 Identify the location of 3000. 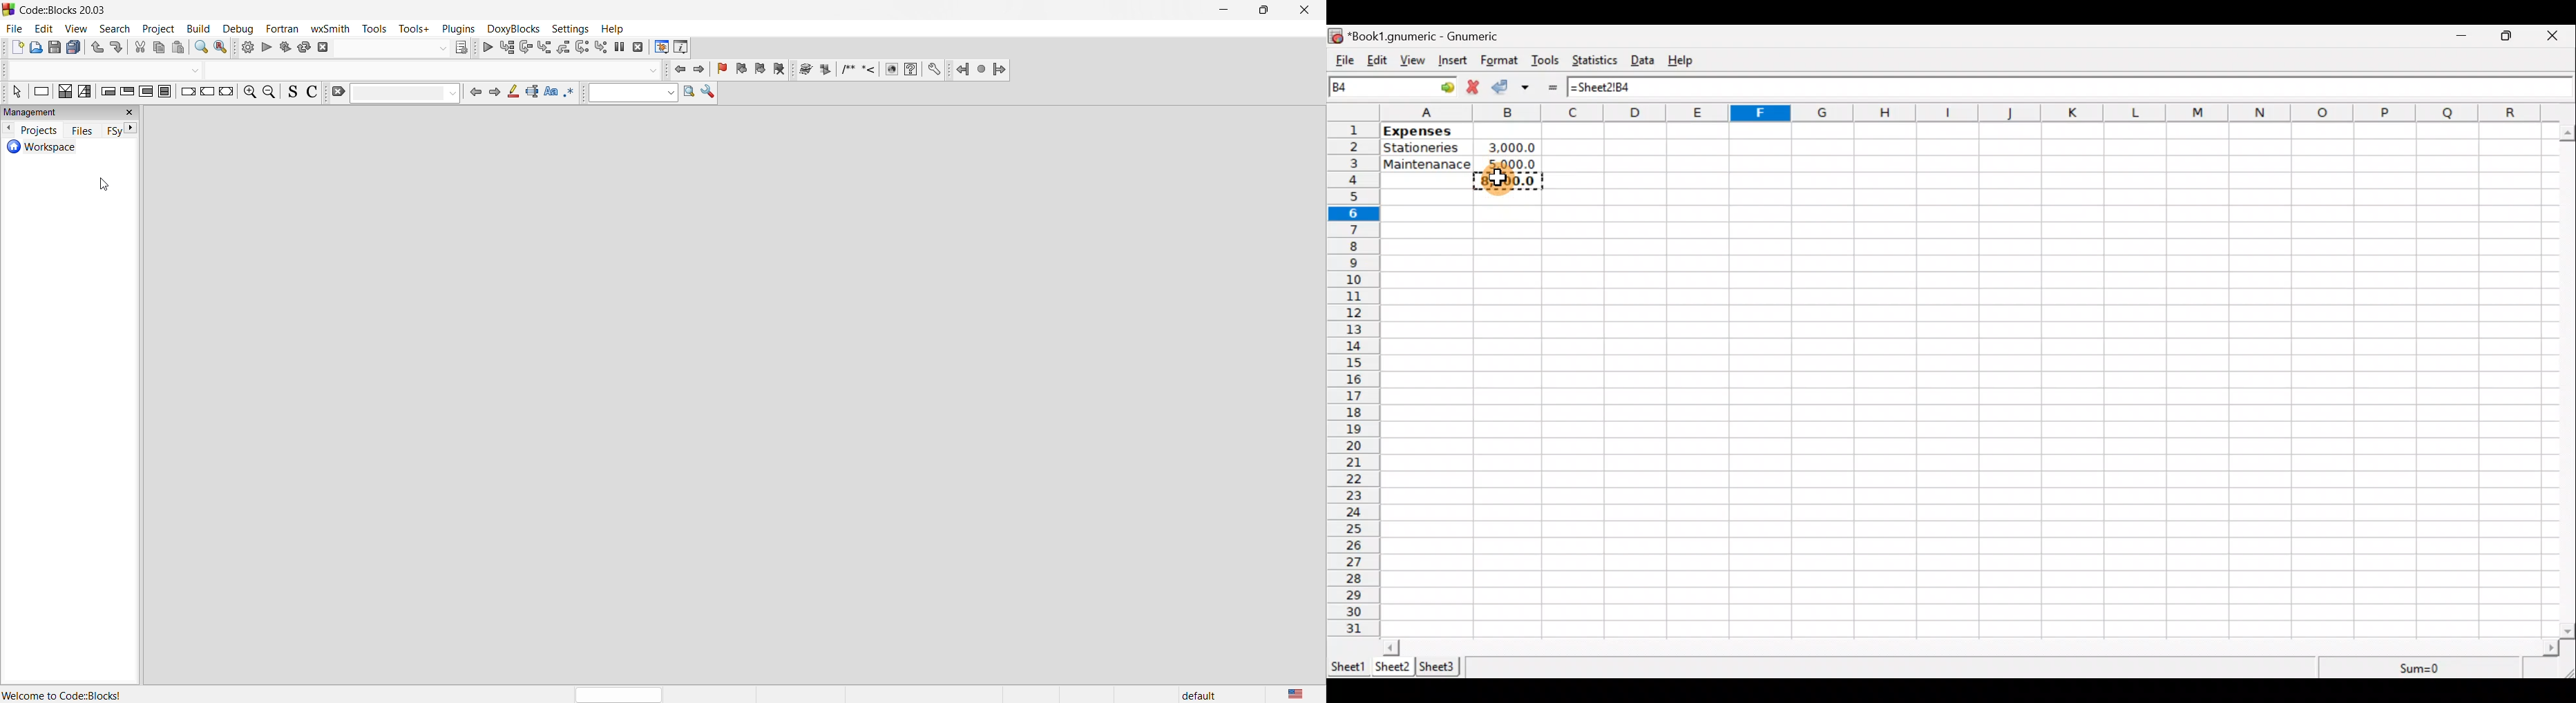
(1514, 146).